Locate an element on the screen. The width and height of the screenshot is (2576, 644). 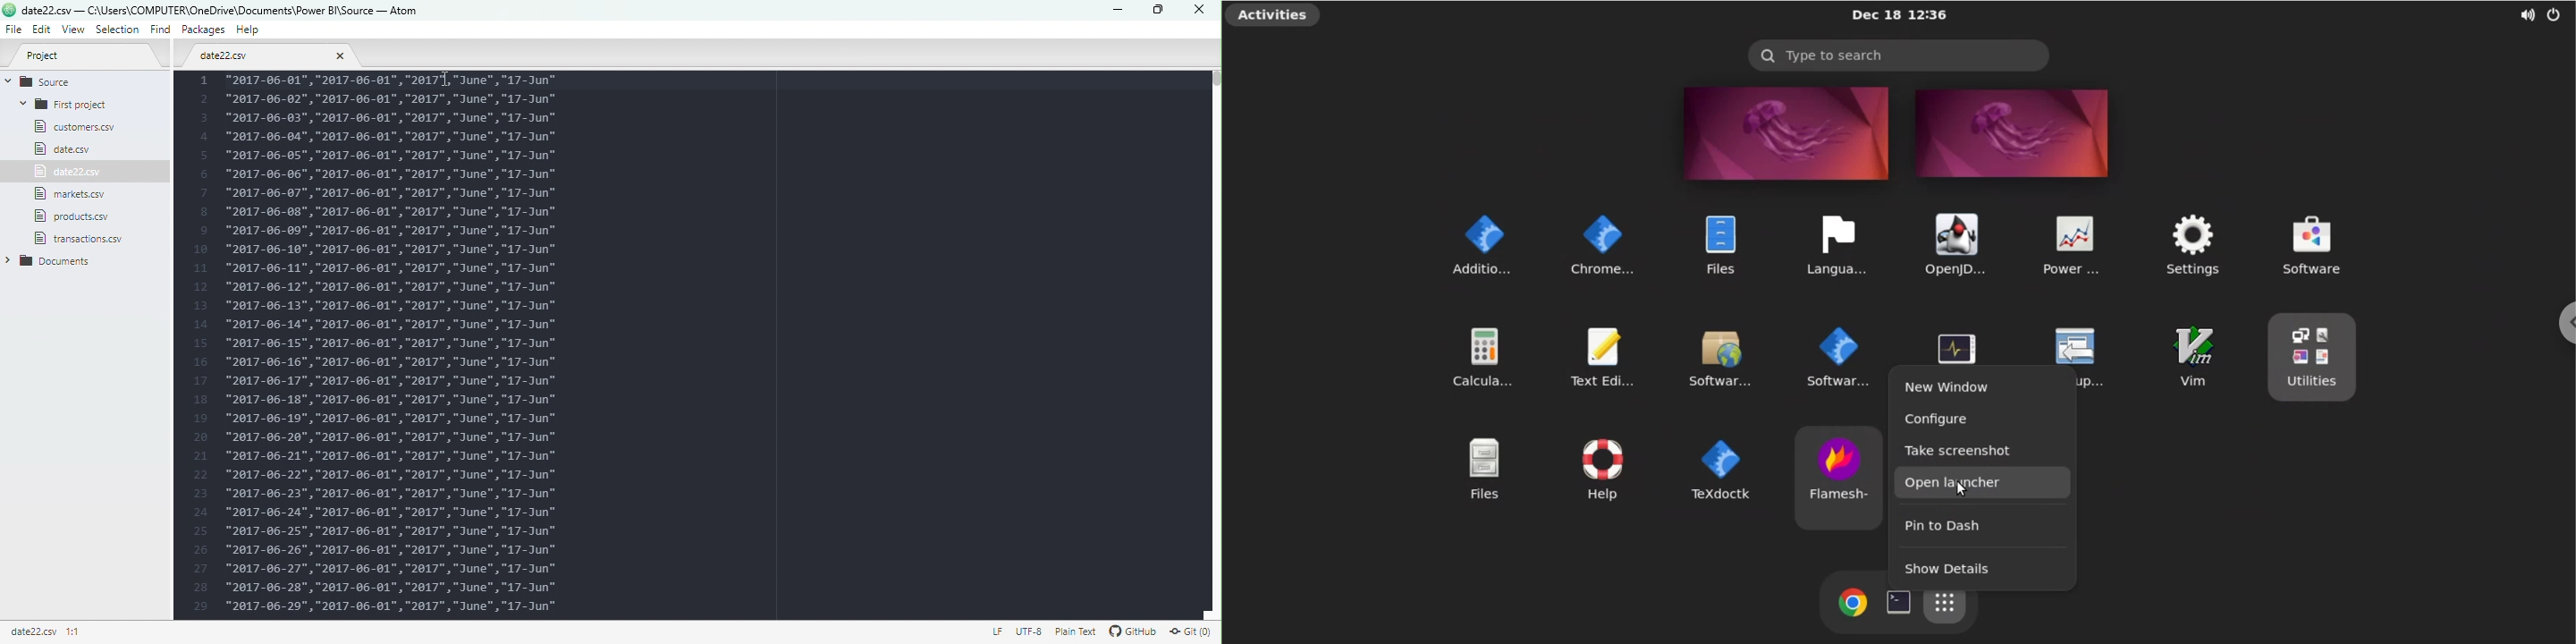
Find is located at coordinates (159, 30).